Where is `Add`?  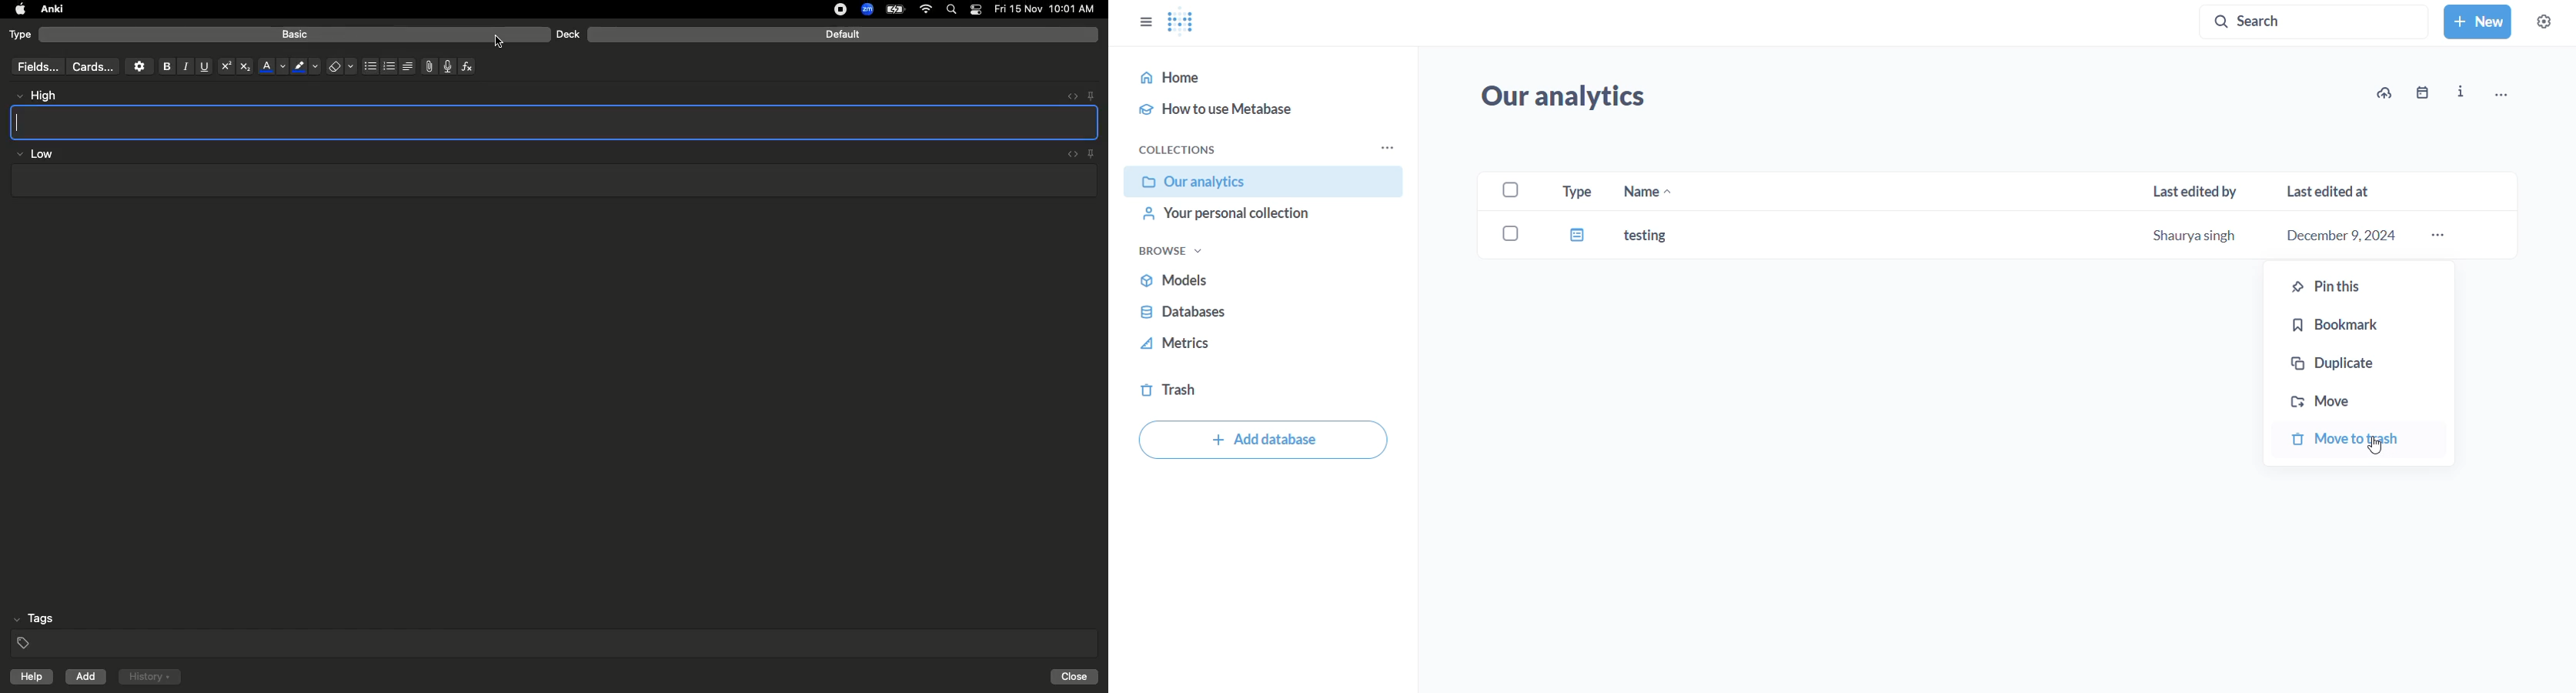 Add is located at coordinates (87, 677).